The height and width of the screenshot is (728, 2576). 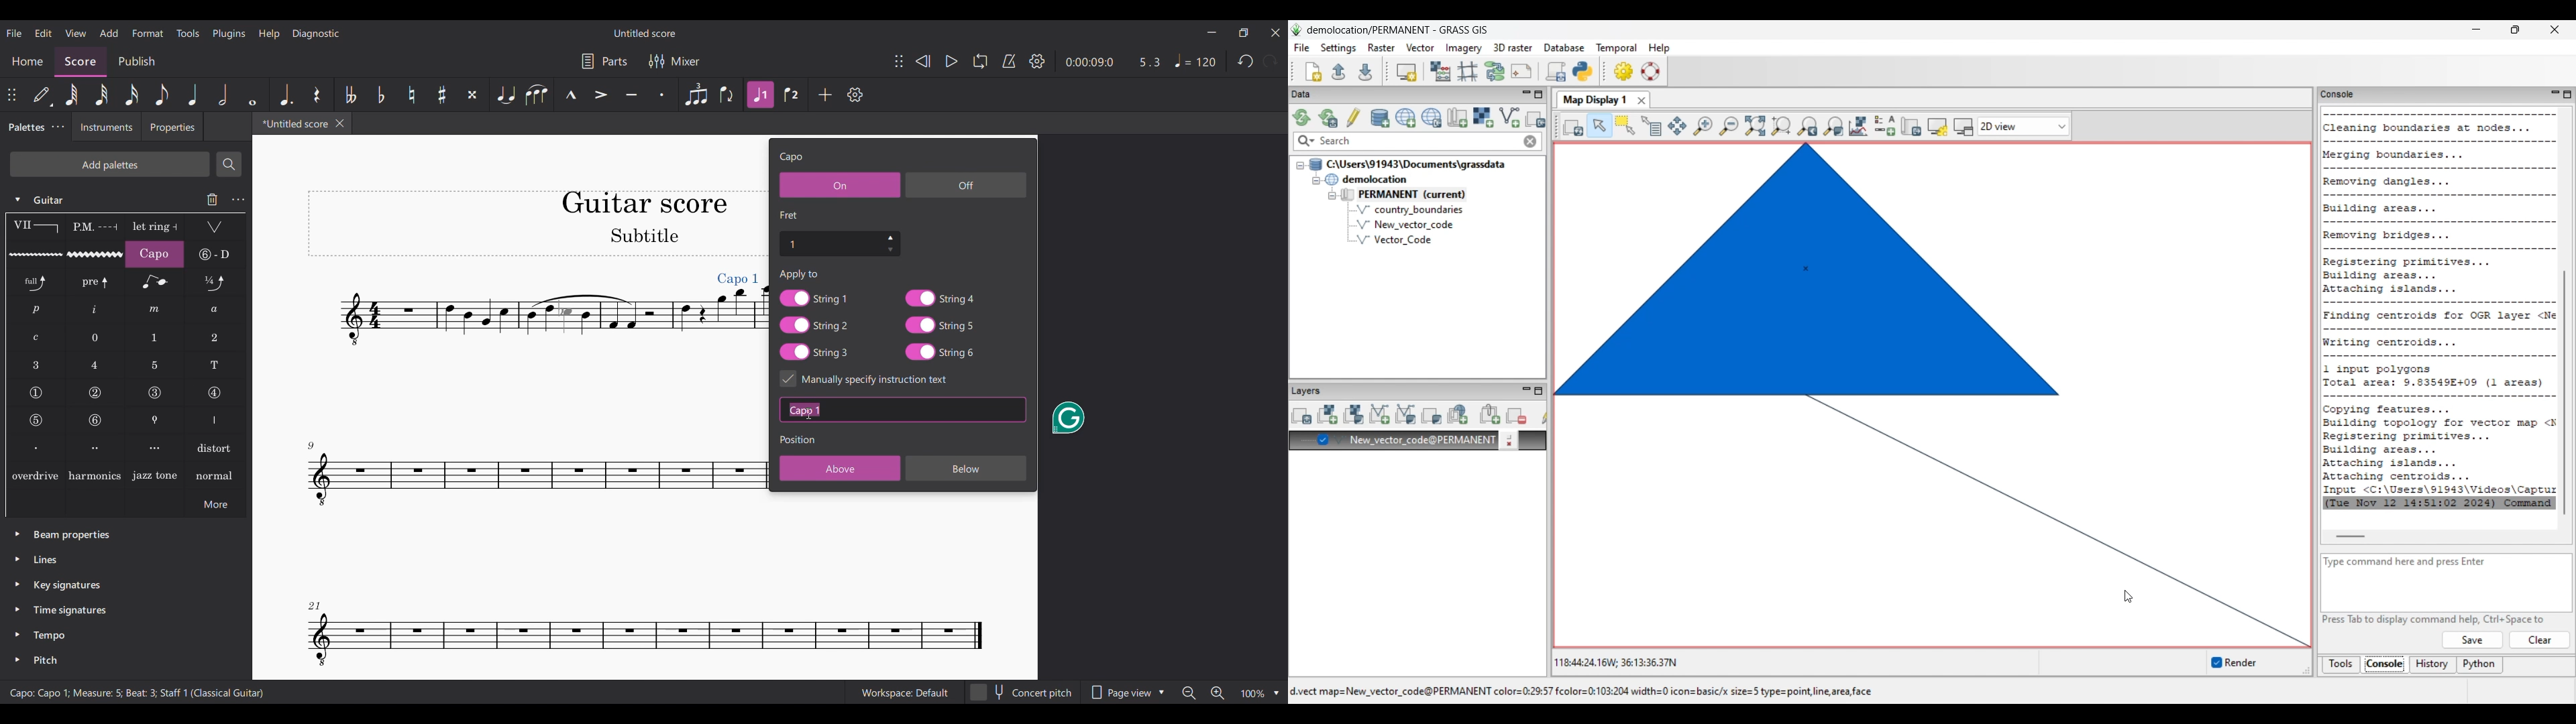 What do you see at coordinates (59, 127) in the screenshot?
I see `Palette tab settings` at bounding box center [59, 127].